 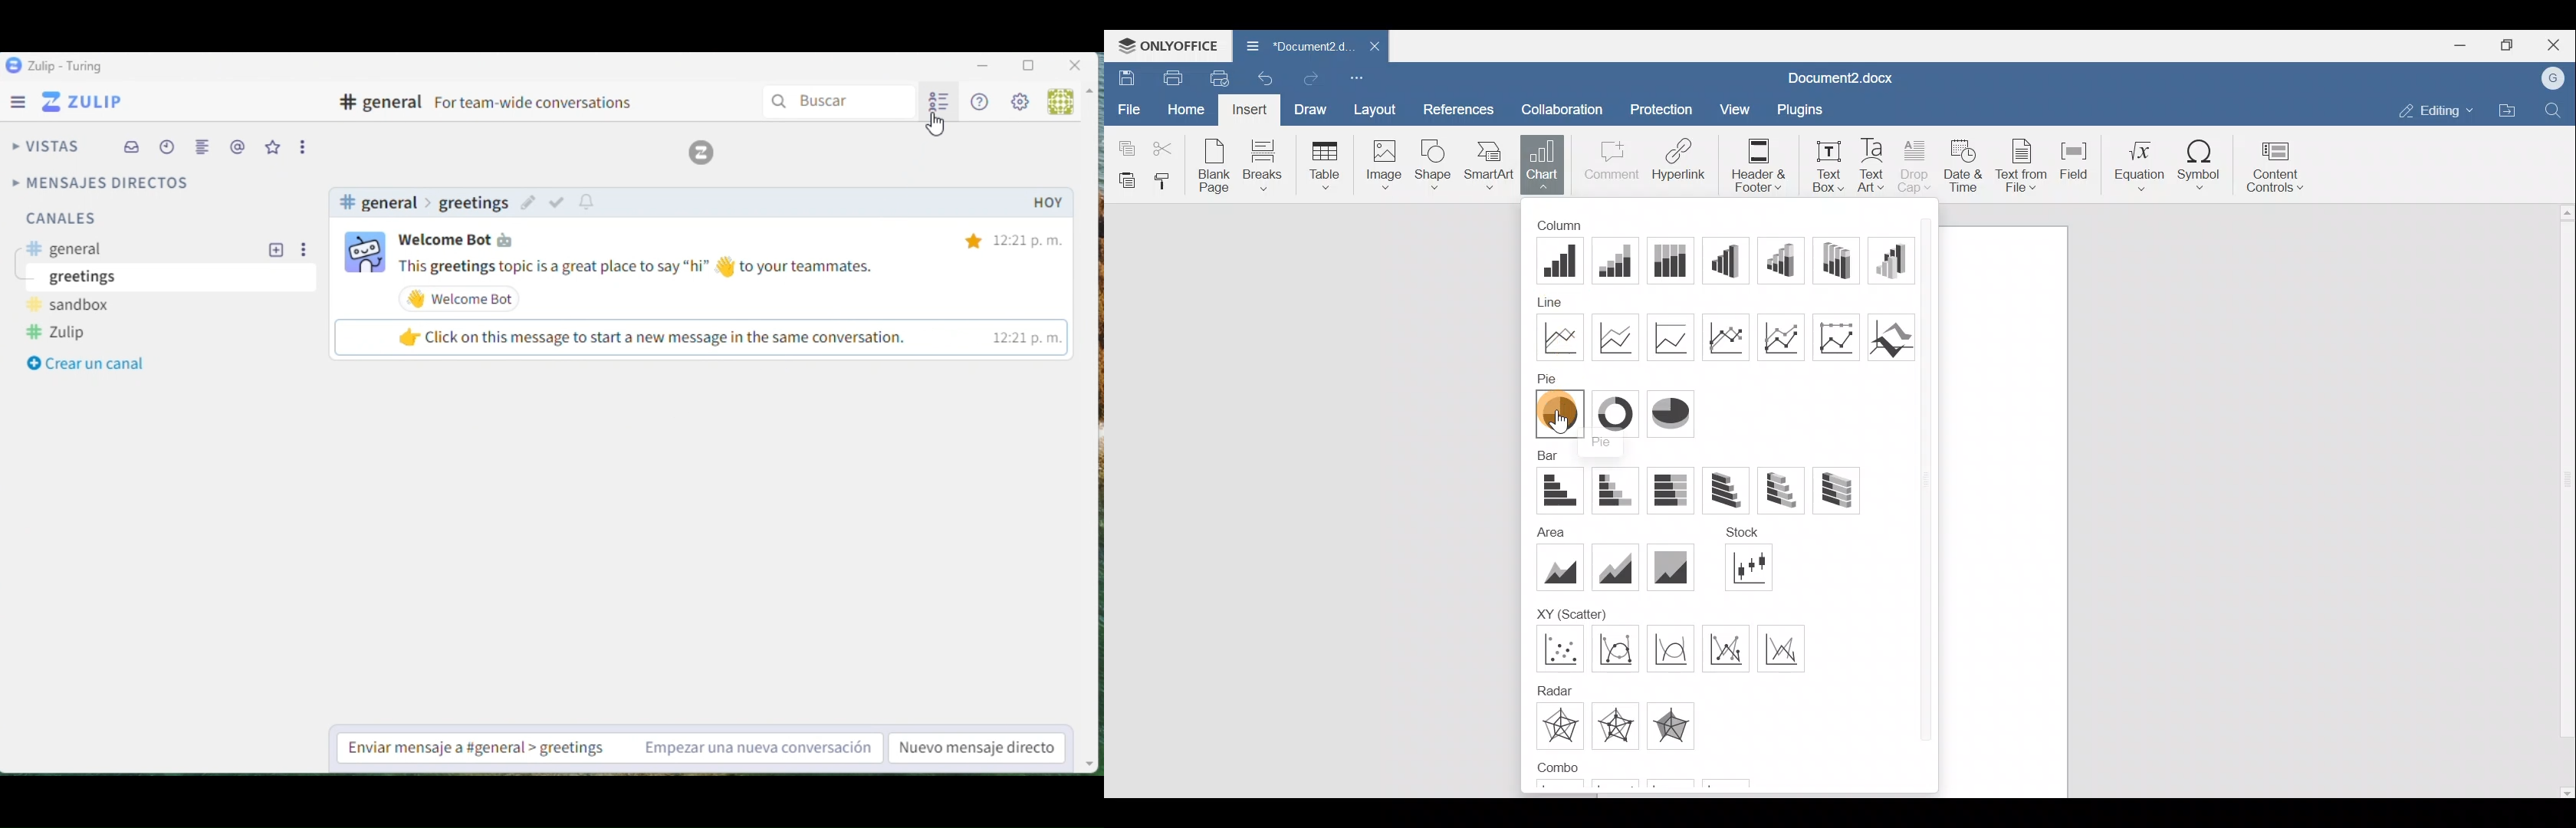 I want to click on Radar with markers, so click(x=1564, y=726).